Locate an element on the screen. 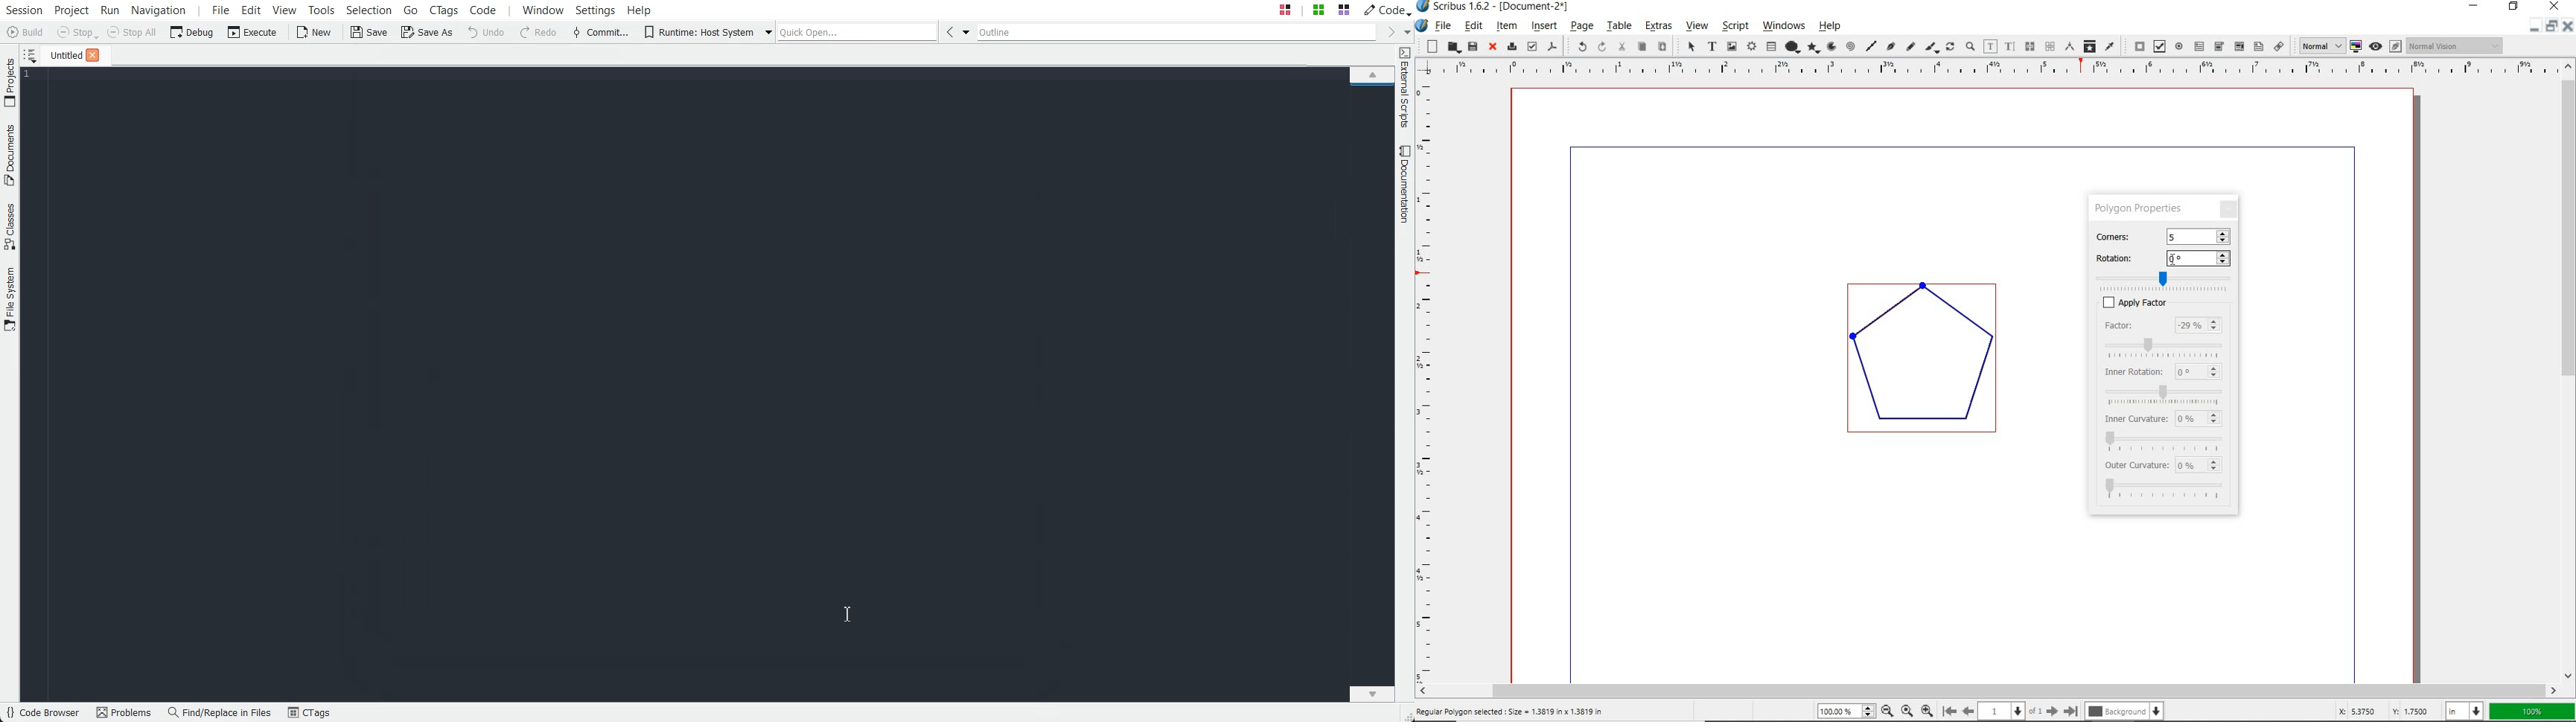 This screenshot has height=728, width=2576. factor slider is located at coordinates (2168, 346).